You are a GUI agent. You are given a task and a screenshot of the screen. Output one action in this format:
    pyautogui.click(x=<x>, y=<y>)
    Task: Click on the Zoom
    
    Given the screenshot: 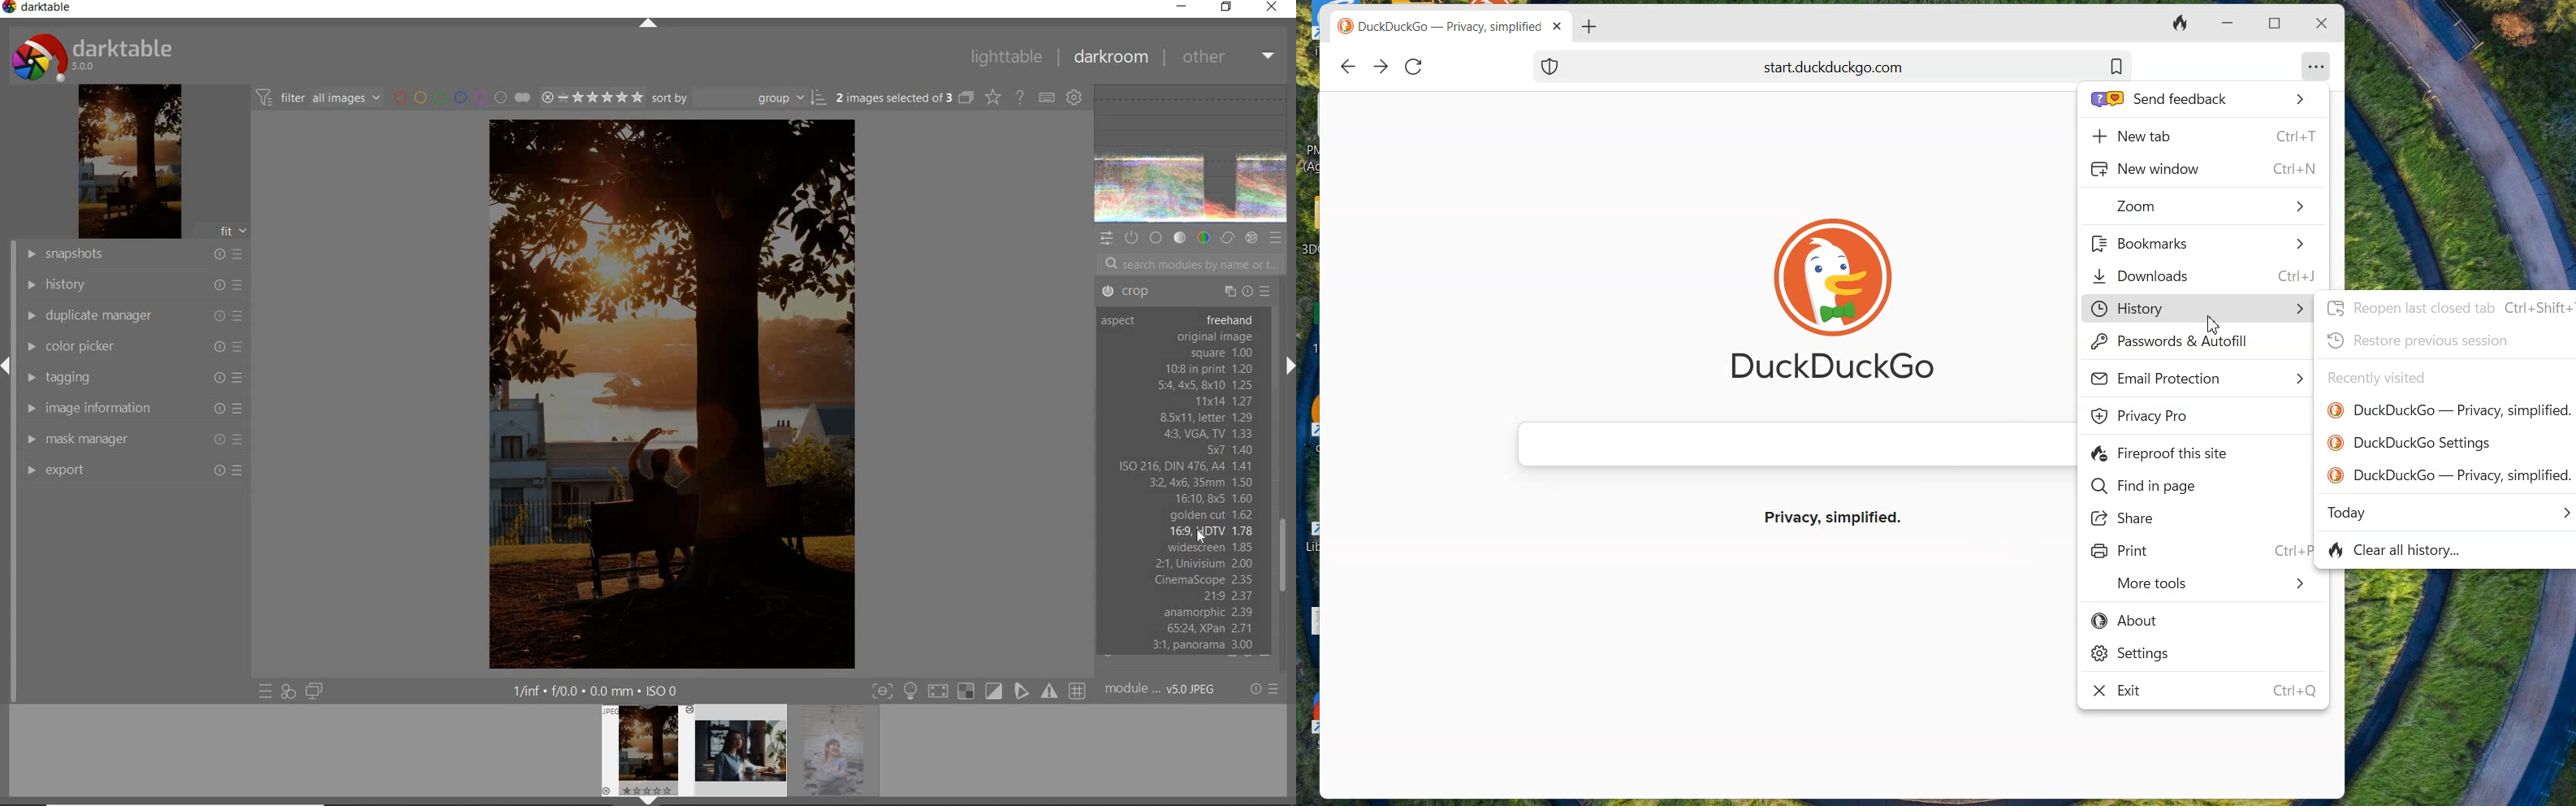 What is the action you would take?
    pyautogui.click(x=2211, y=207)
    